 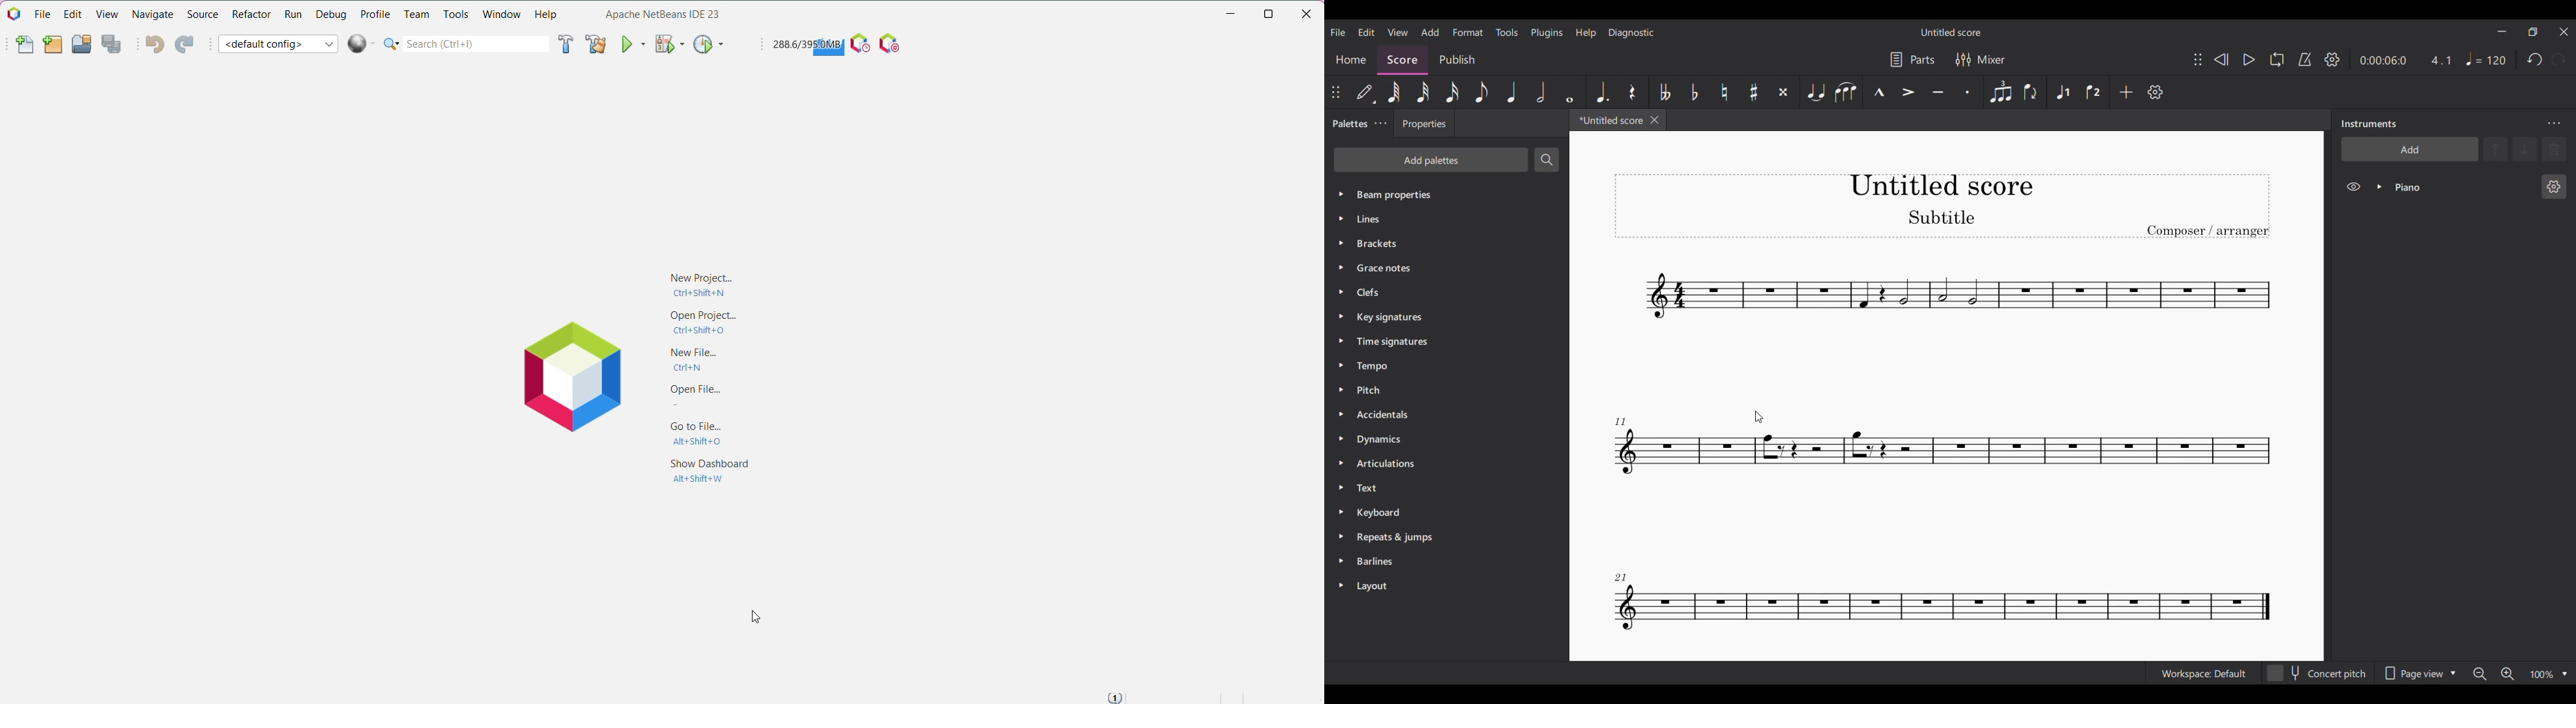 I want to click on Move selected instrument down, so click(x=2525, y=149).